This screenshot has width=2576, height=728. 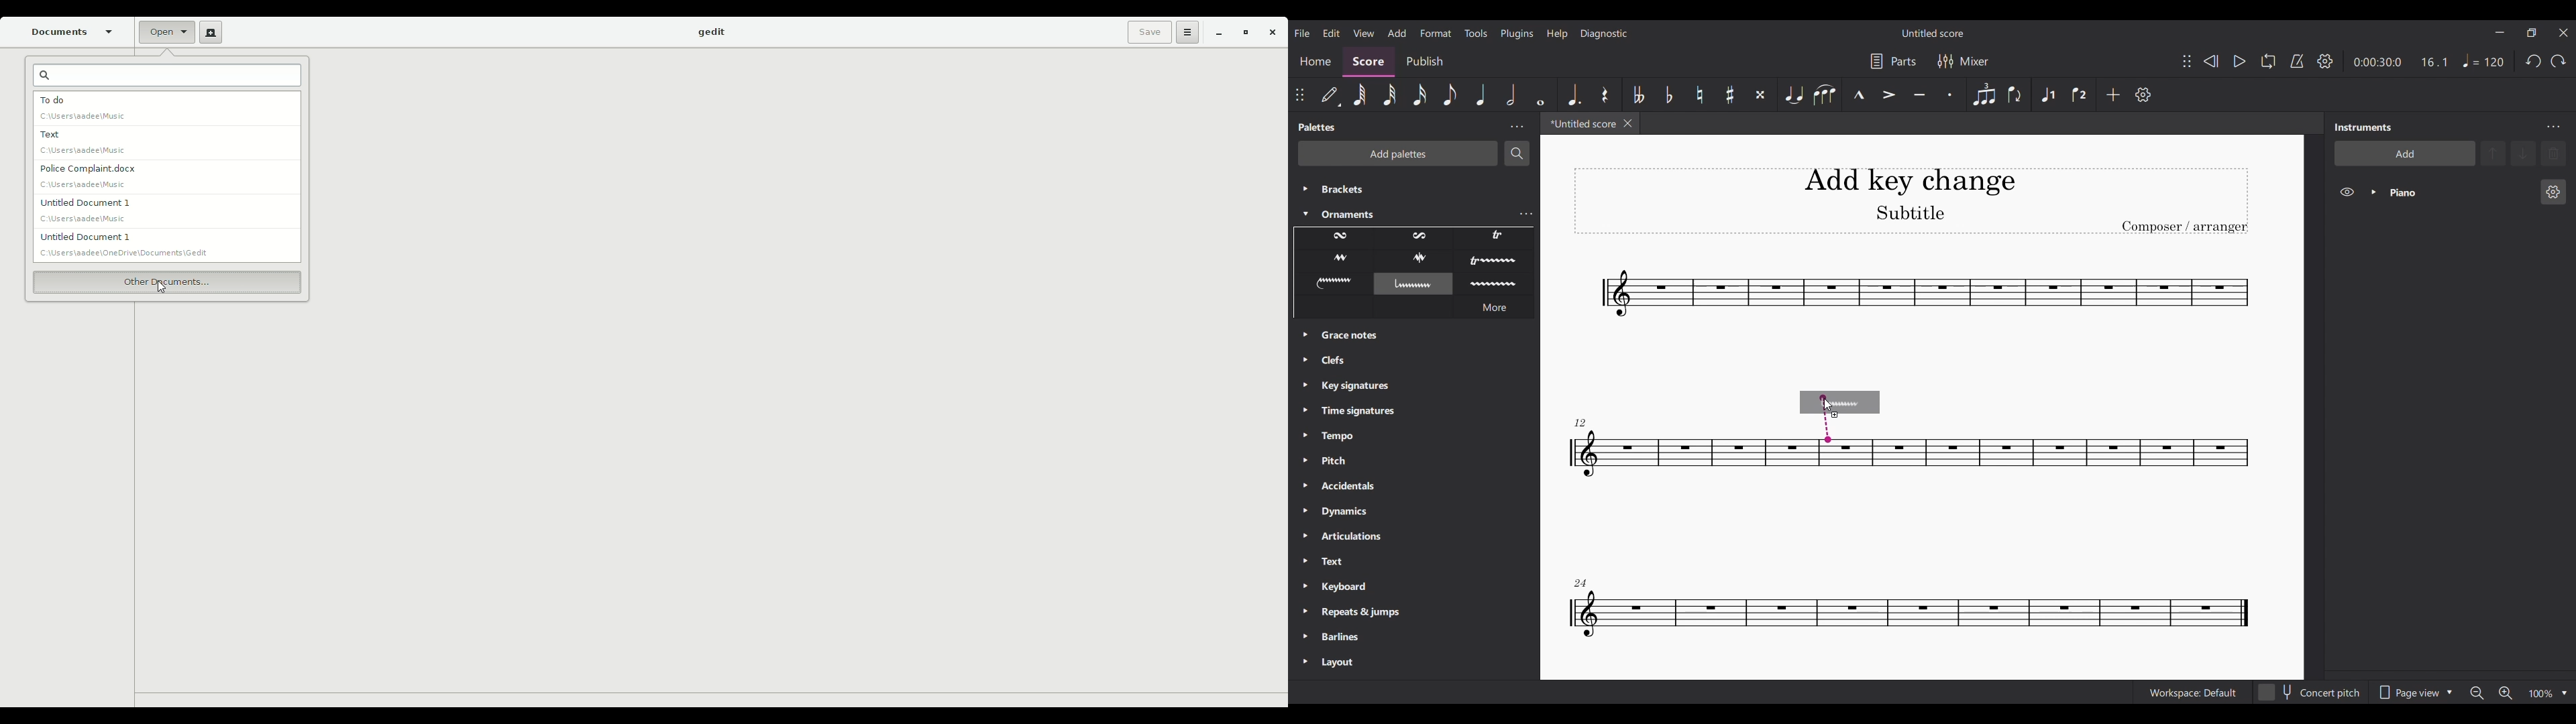 What do you see at coordinates (1368, 62) in the screenshot?
I see `Score section` at bounding box center [1368, 62].